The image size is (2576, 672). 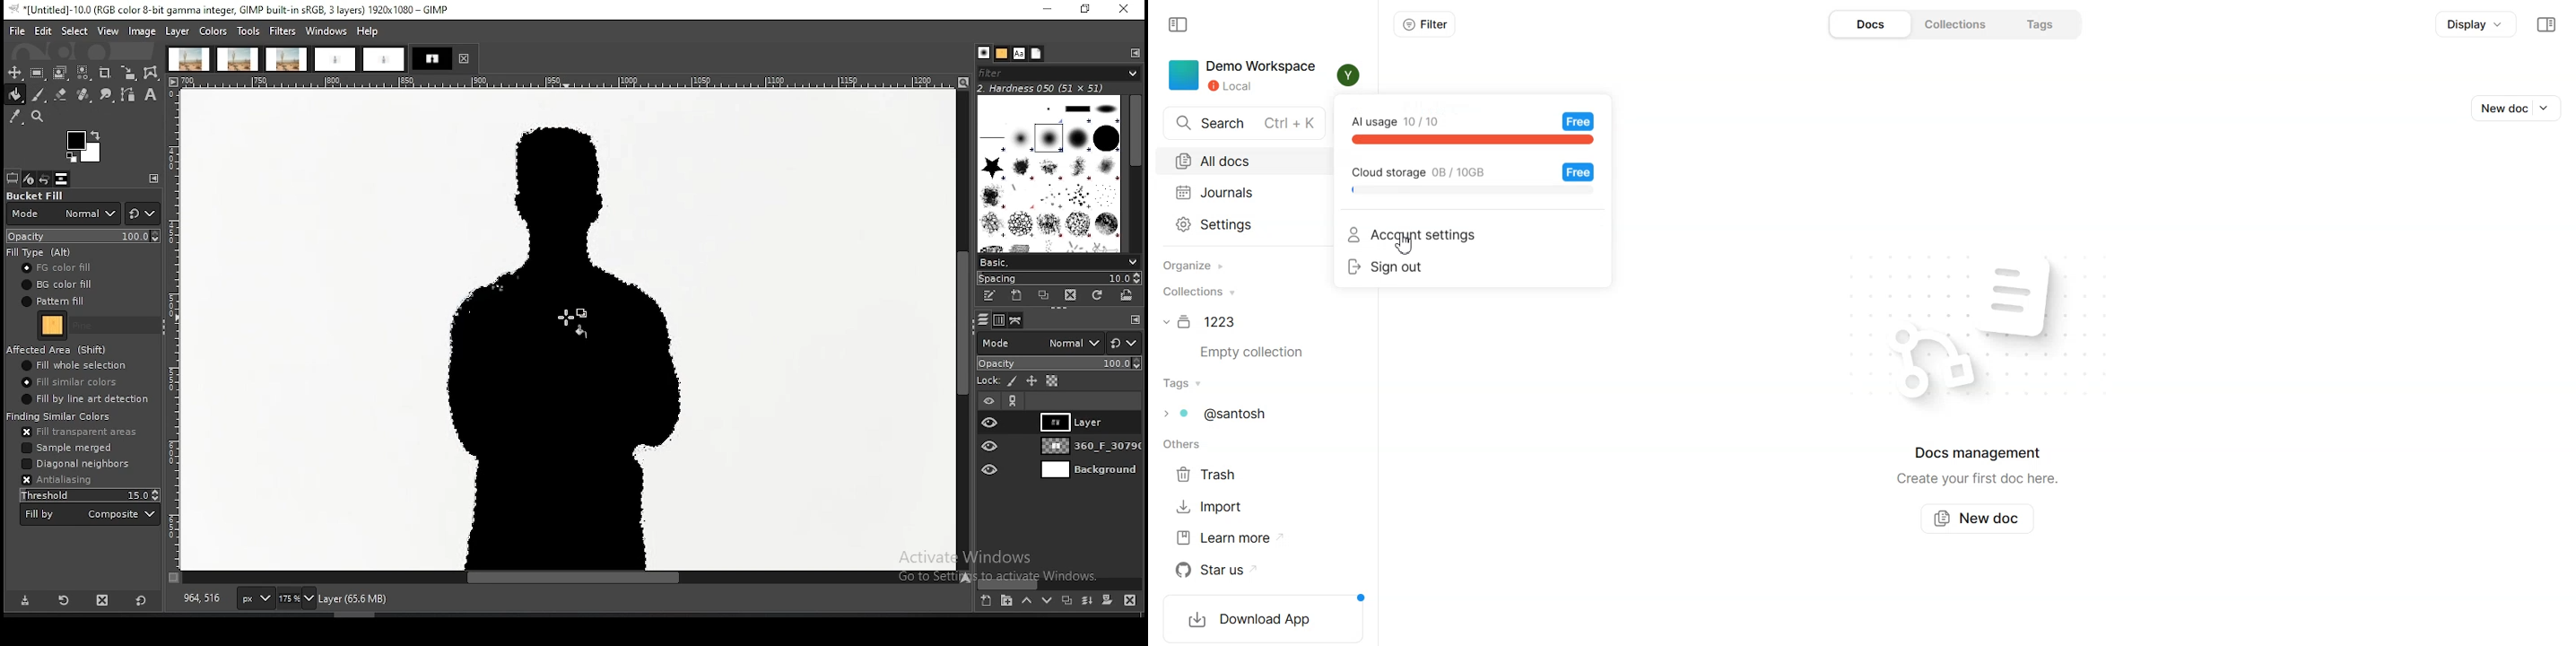 I want to click on paths tool, so click(x=130, y=96).